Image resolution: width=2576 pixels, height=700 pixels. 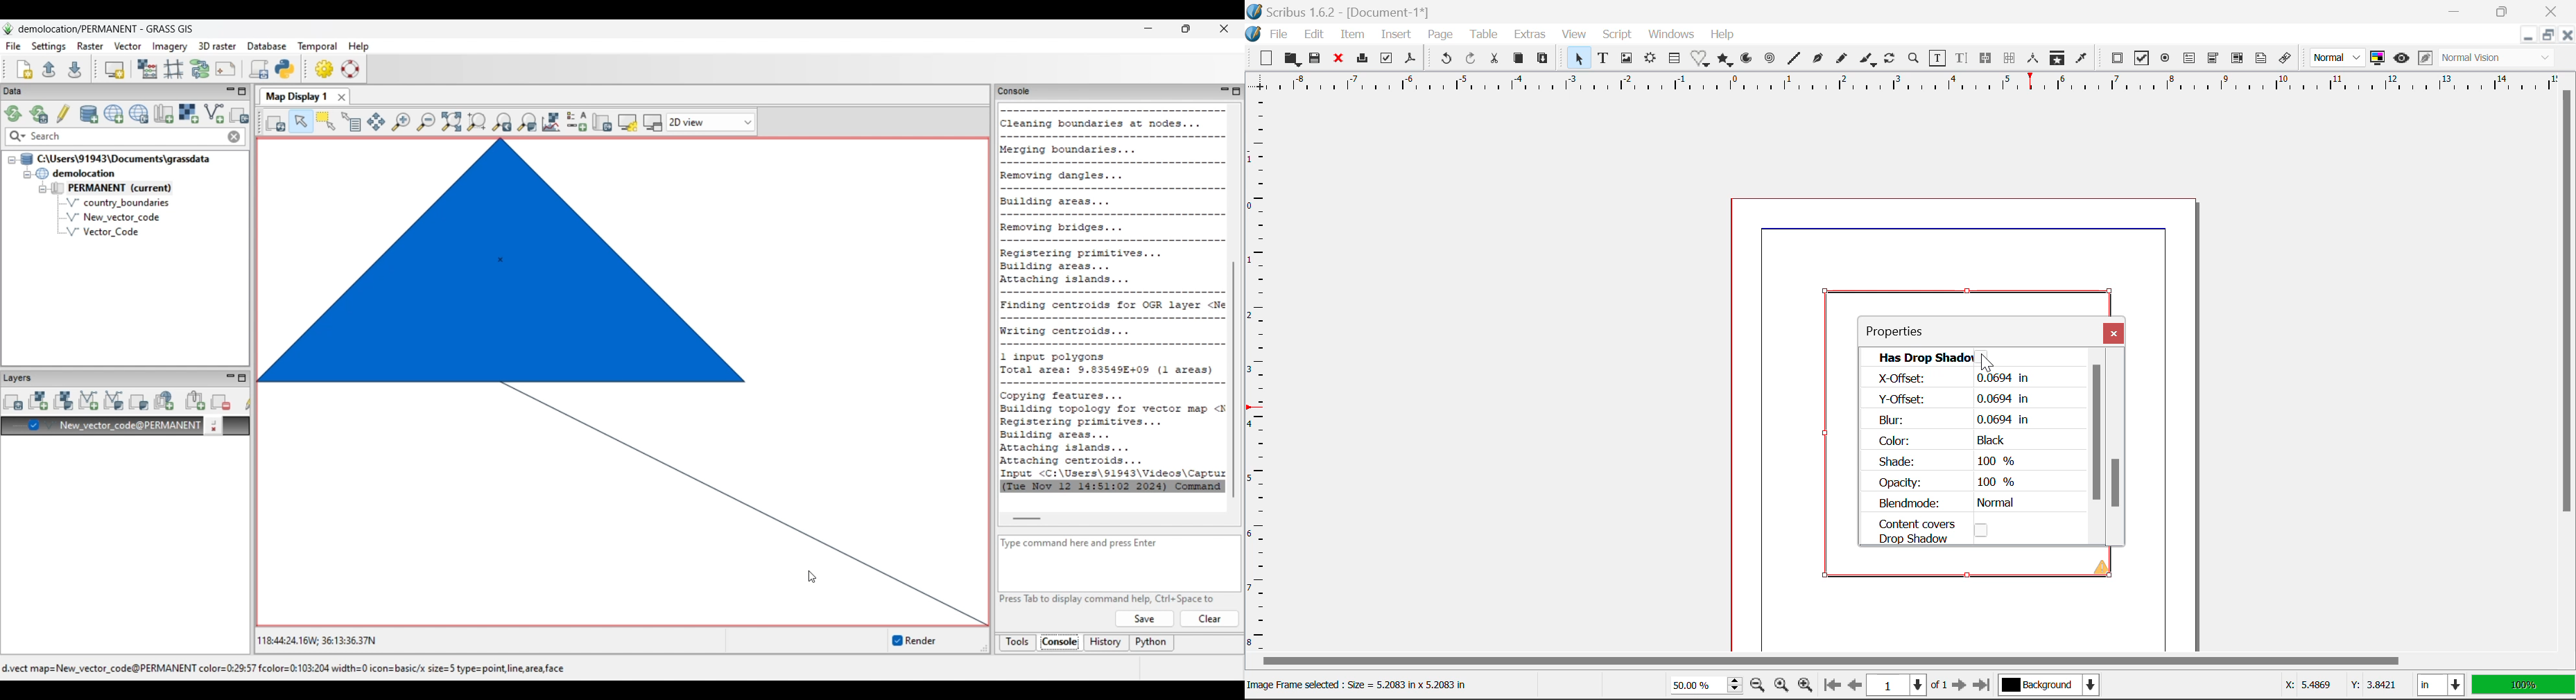 I want to click on File, so click(x=1279, y=35).